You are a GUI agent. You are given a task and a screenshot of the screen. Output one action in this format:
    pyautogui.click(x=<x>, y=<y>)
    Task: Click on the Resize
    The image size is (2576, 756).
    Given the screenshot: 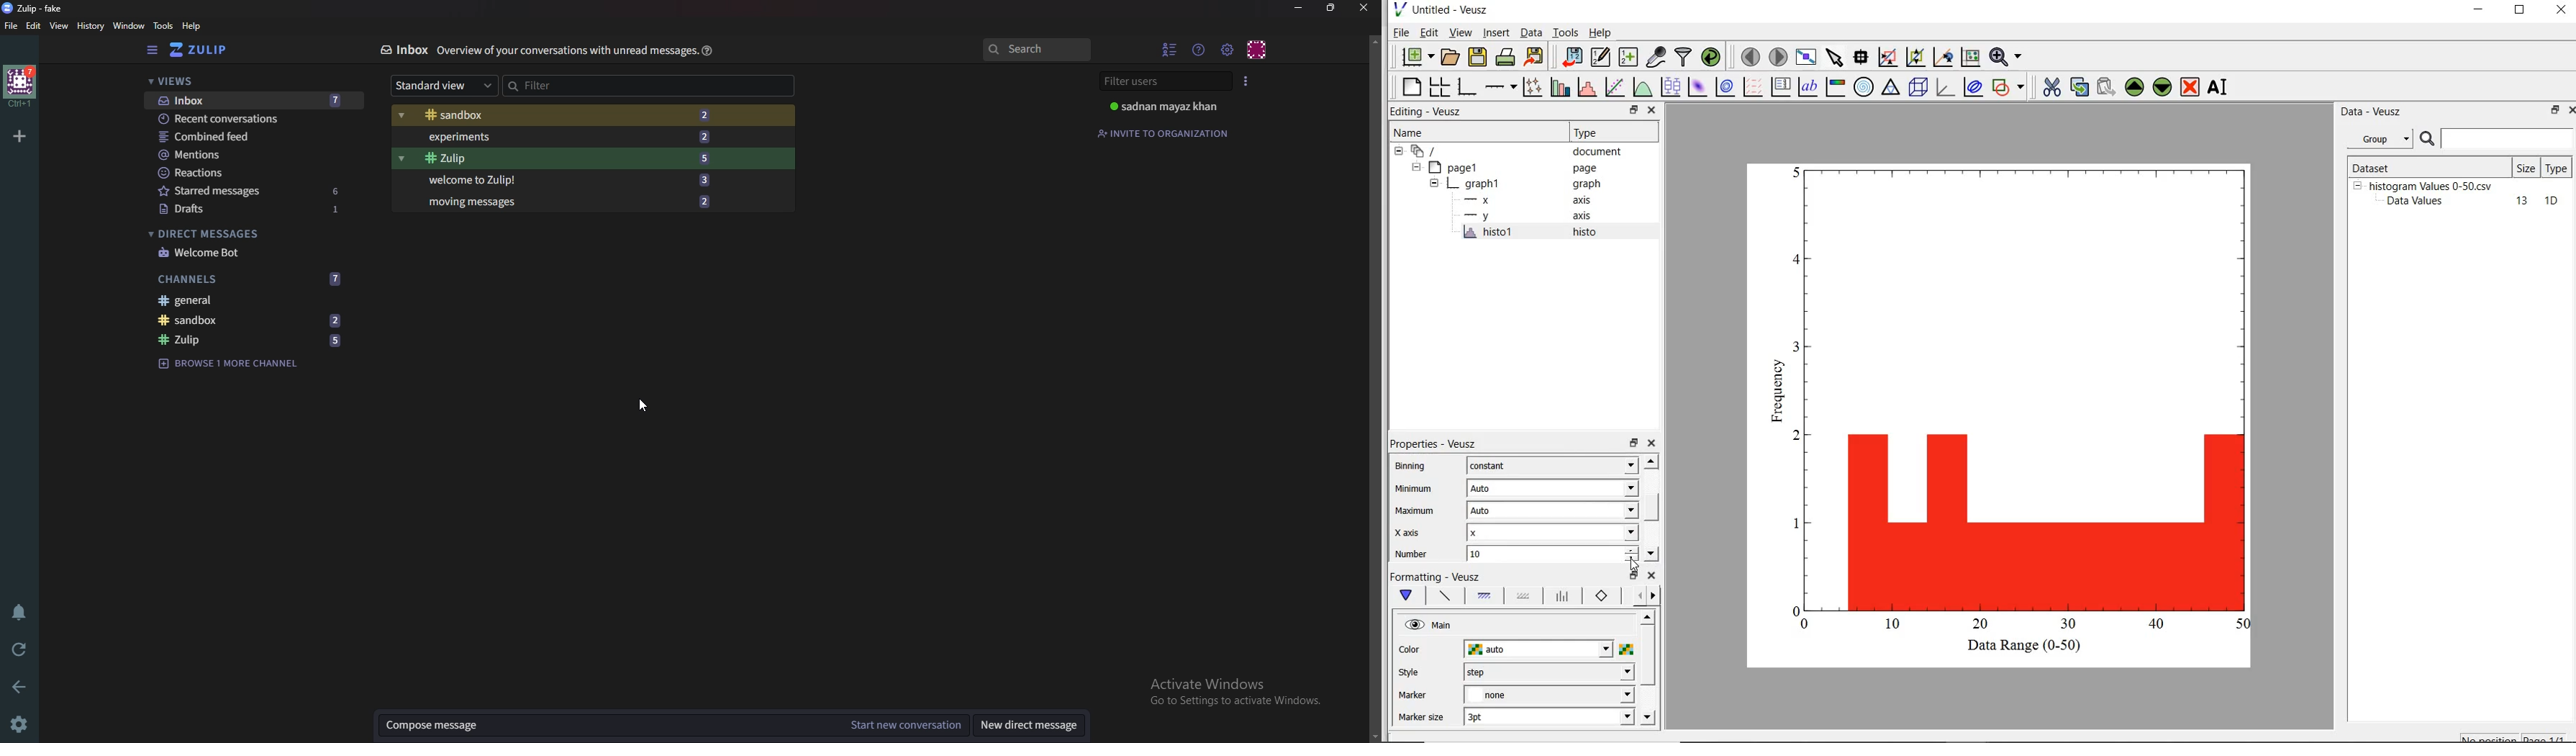 What is the action you would take?
    pyautogui.click(x=1332, y=7)
    